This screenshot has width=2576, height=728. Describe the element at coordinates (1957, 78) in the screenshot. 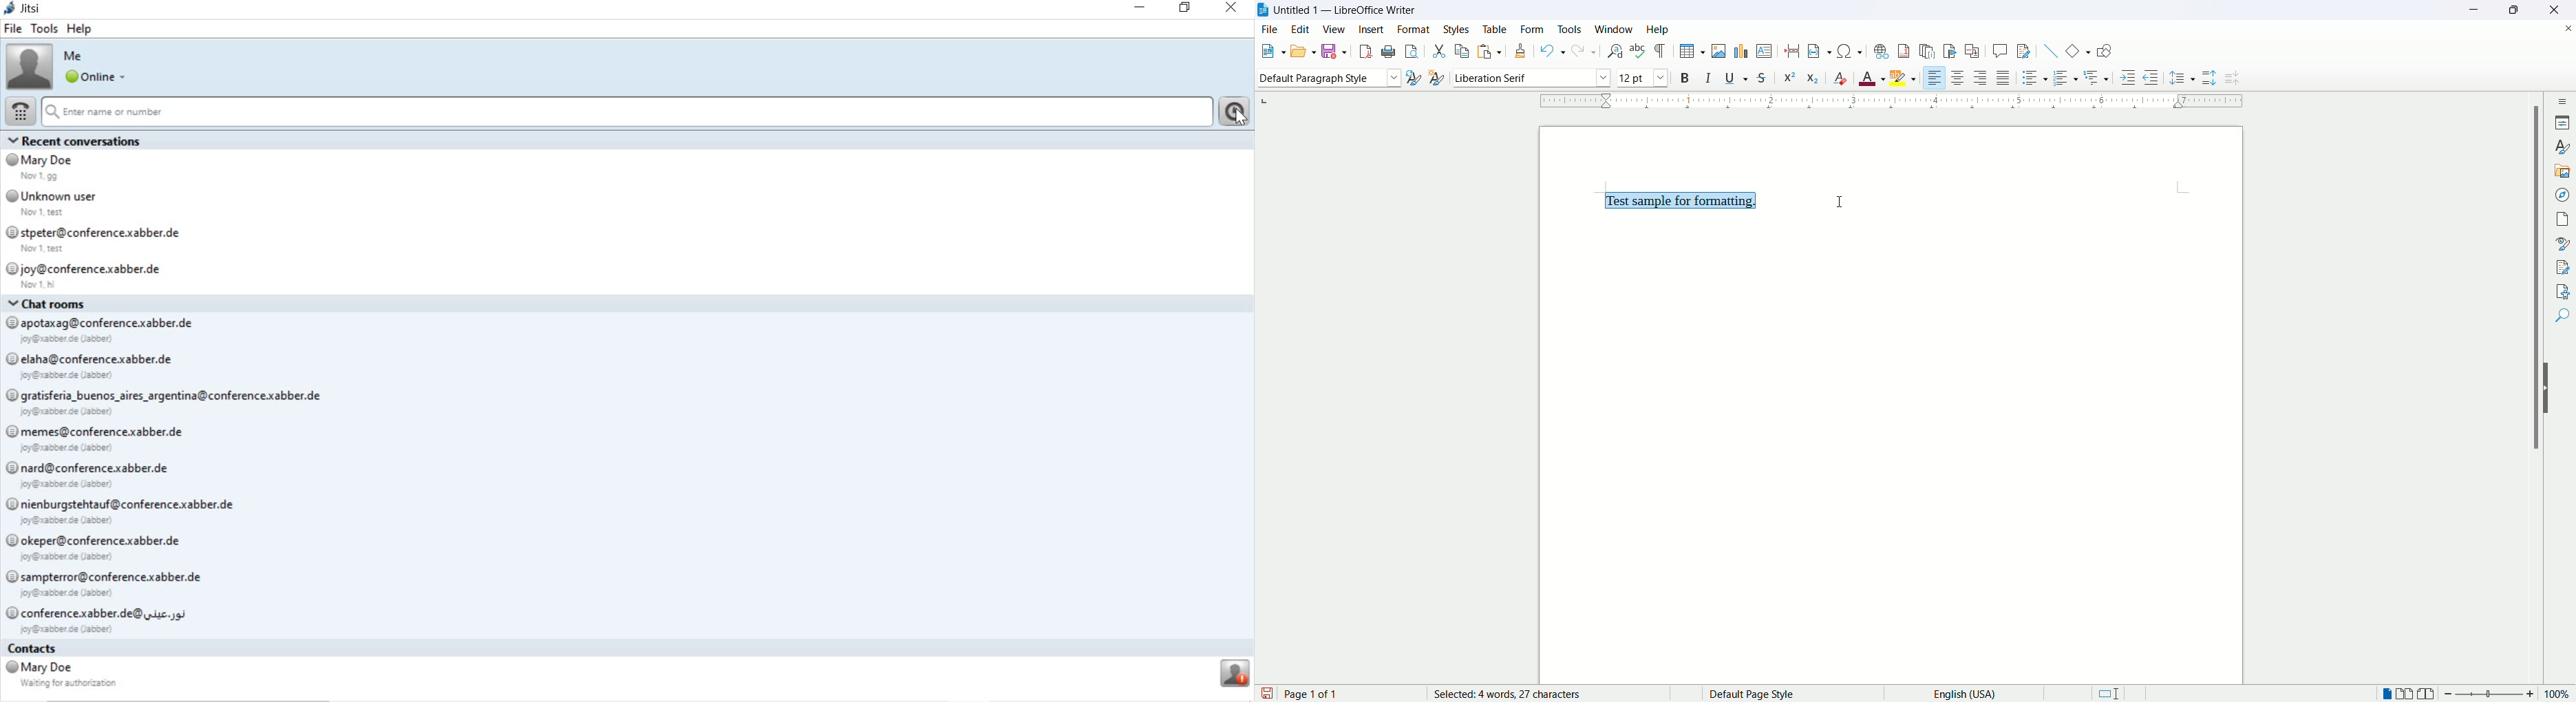

I see `align center` at that location.